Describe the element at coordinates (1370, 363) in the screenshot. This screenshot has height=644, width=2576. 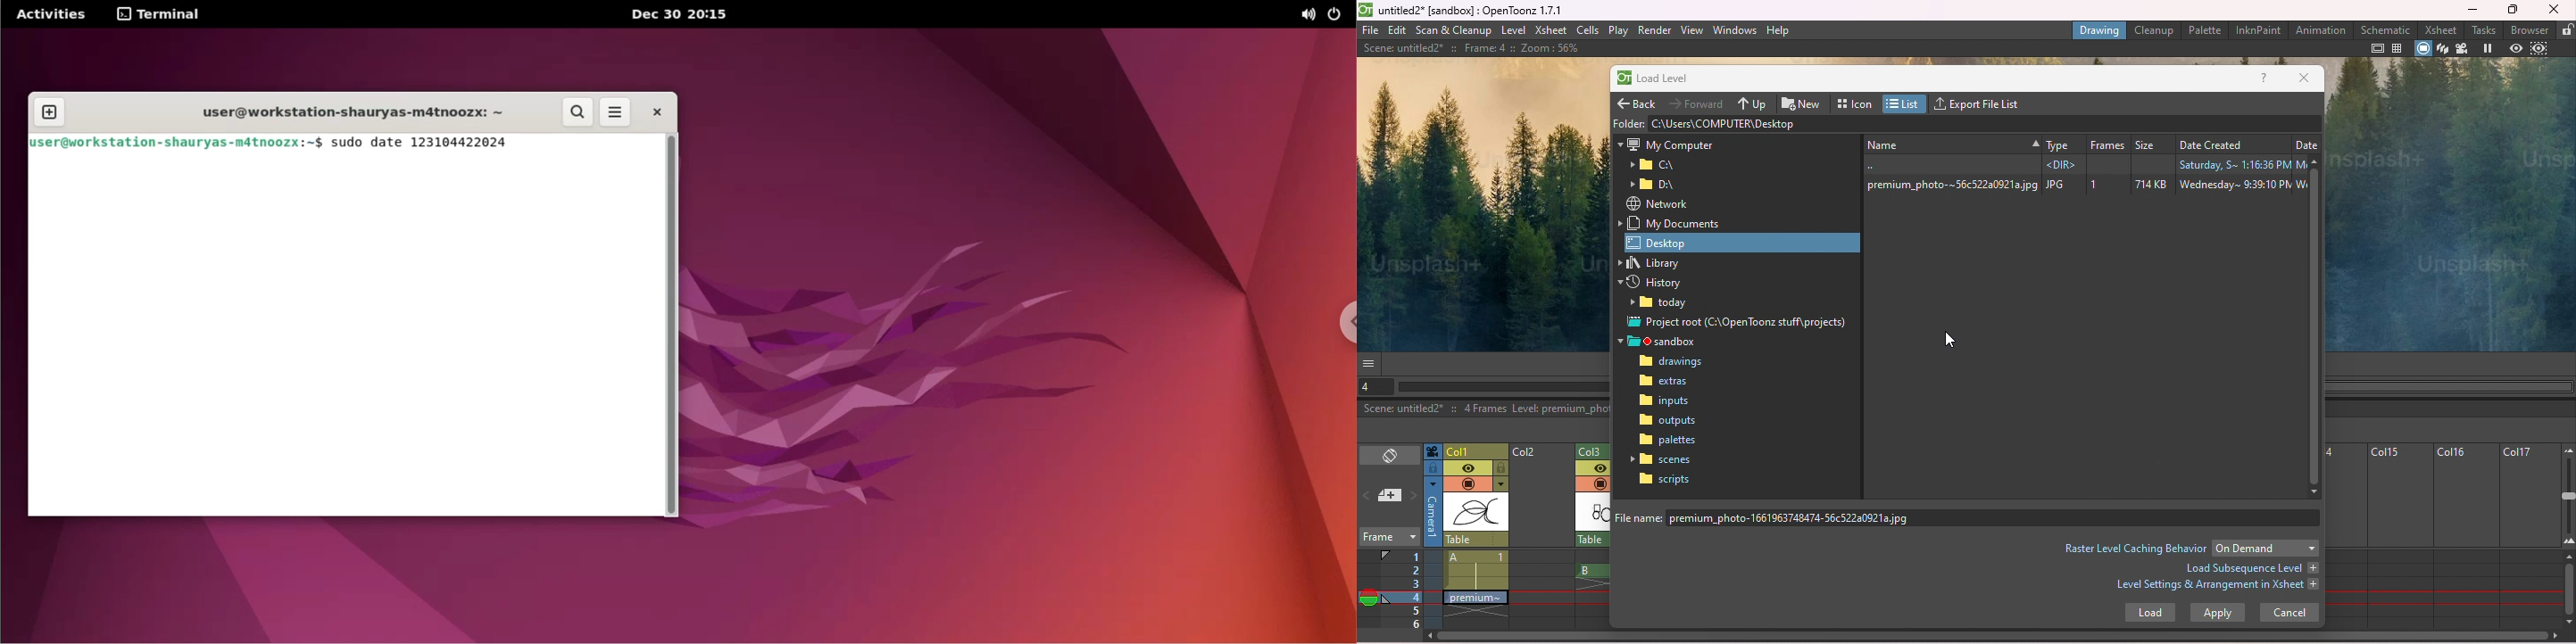
I see `GUI show/hide` at that location.